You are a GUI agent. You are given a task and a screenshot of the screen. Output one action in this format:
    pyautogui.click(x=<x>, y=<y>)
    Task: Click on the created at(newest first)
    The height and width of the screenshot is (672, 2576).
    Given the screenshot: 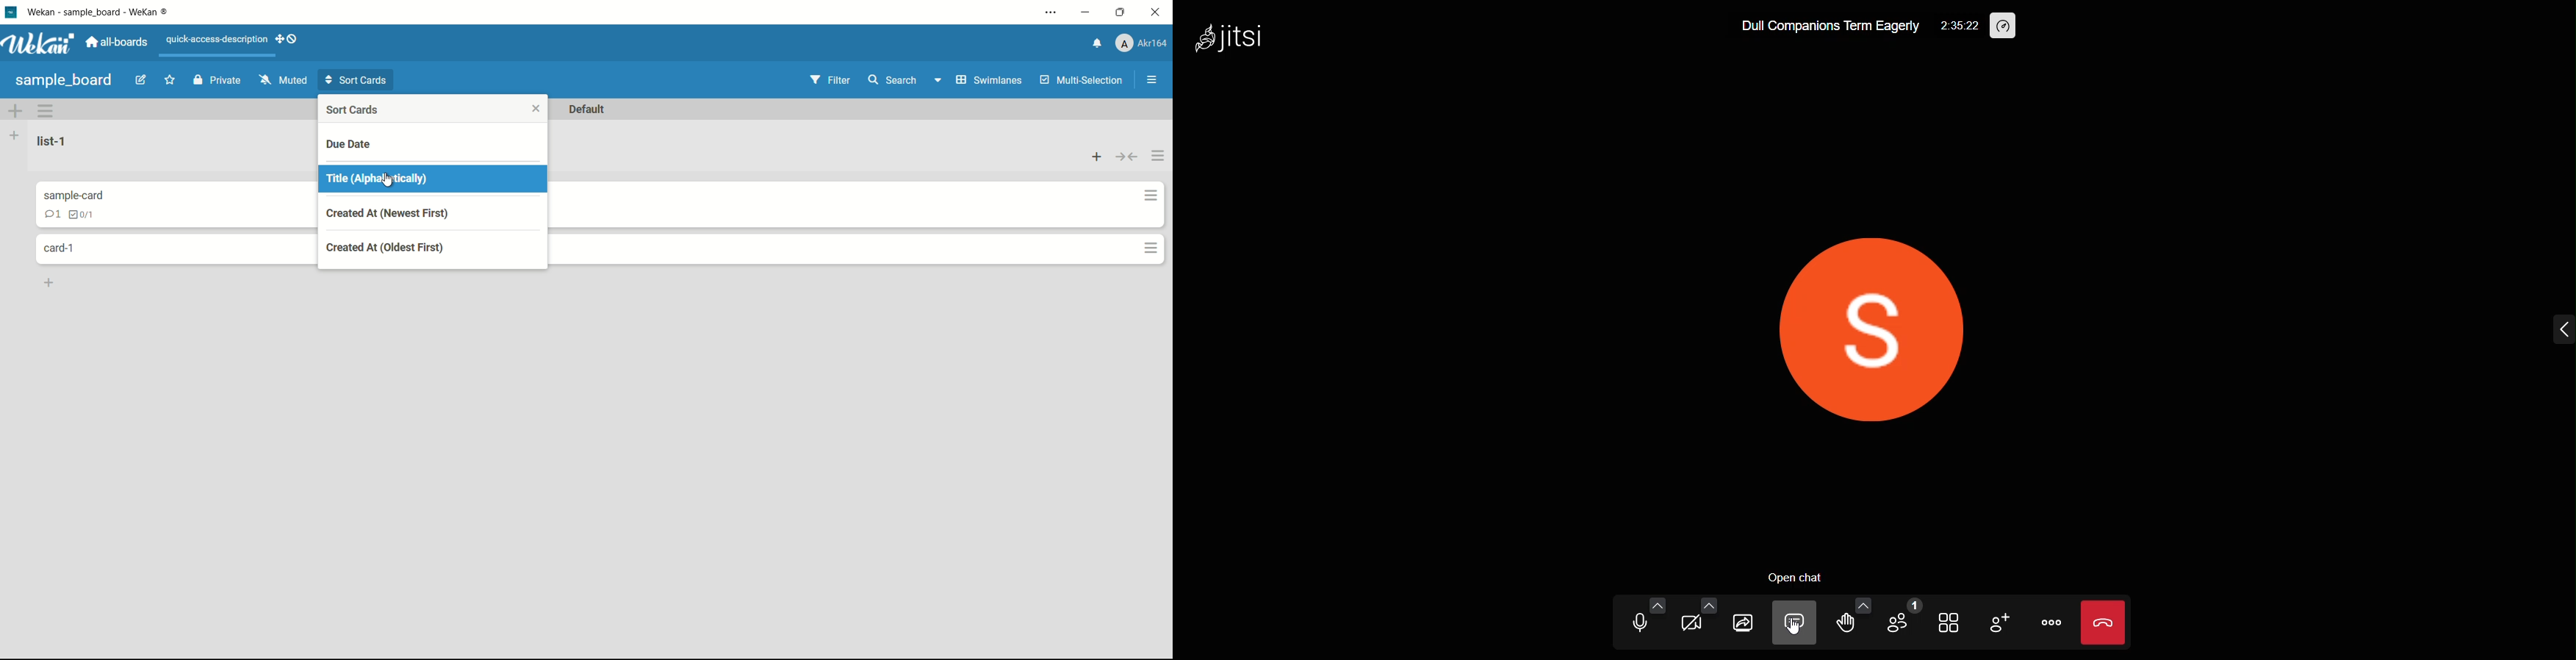 What is the action you would take?
    pyautogui.click(x=387, y=213)
    